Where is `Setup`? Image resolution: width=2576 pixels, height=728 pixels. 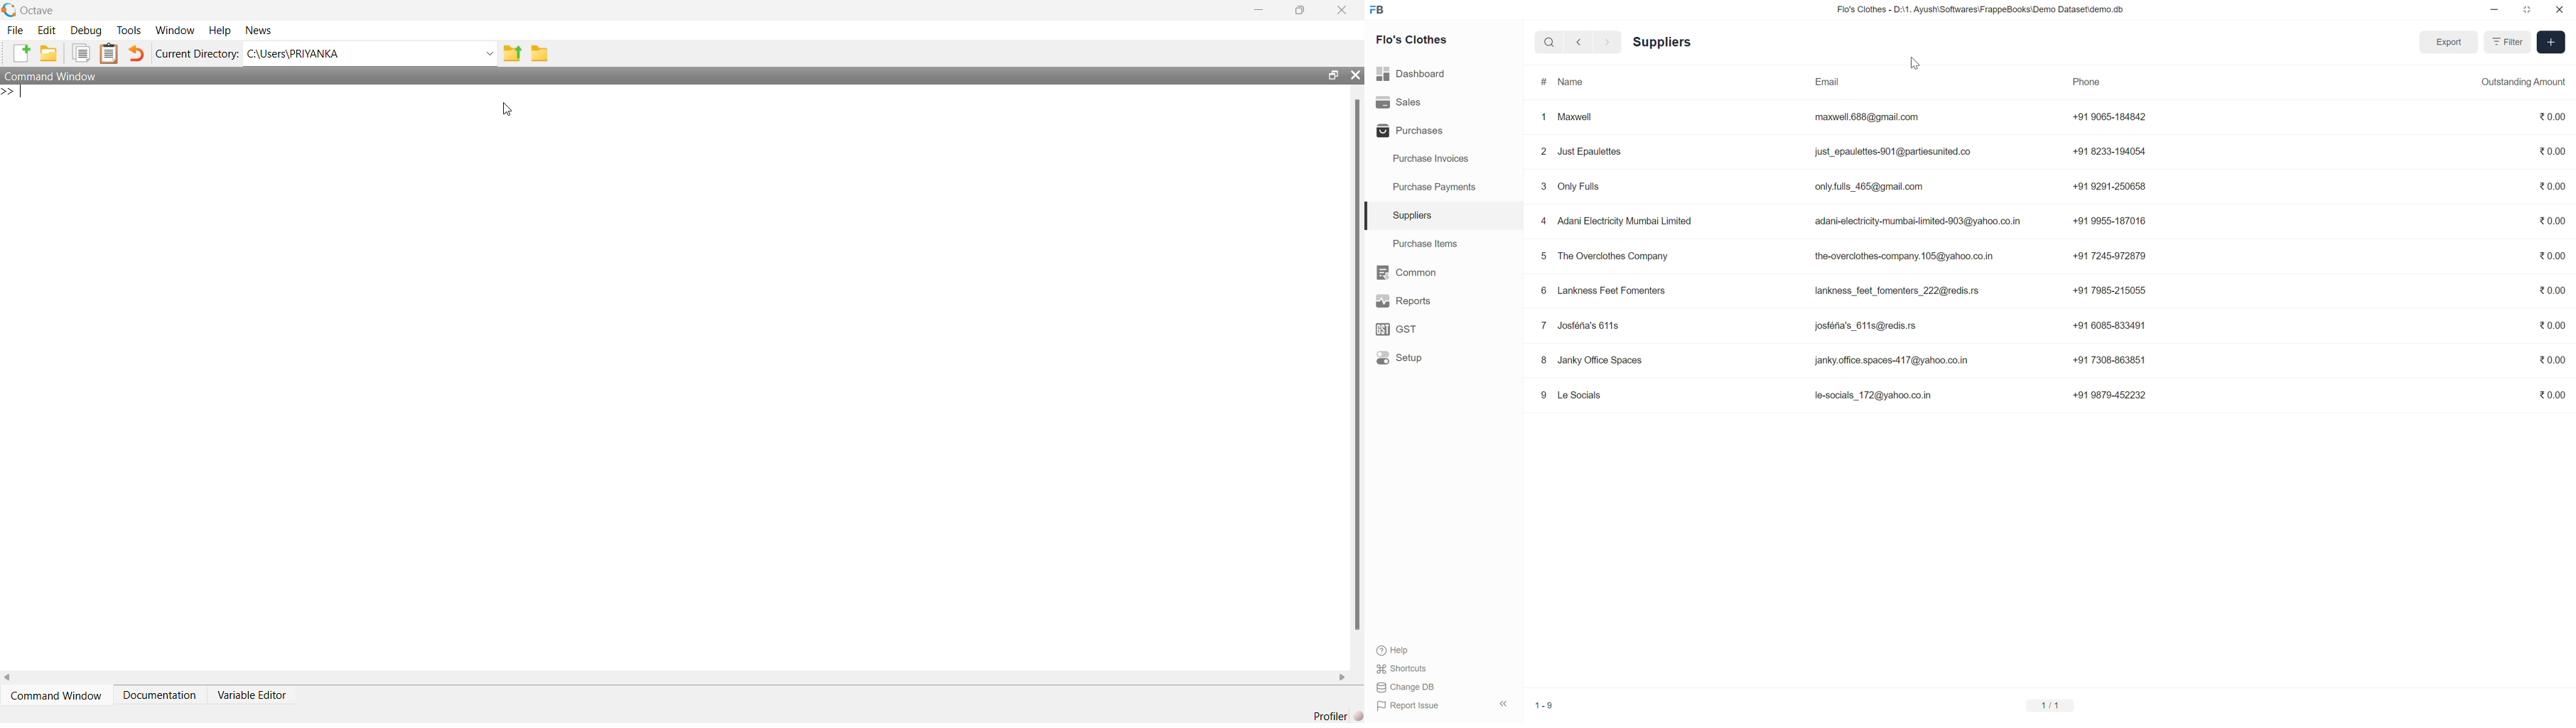
Setup is located at coordinates (1399, 357).